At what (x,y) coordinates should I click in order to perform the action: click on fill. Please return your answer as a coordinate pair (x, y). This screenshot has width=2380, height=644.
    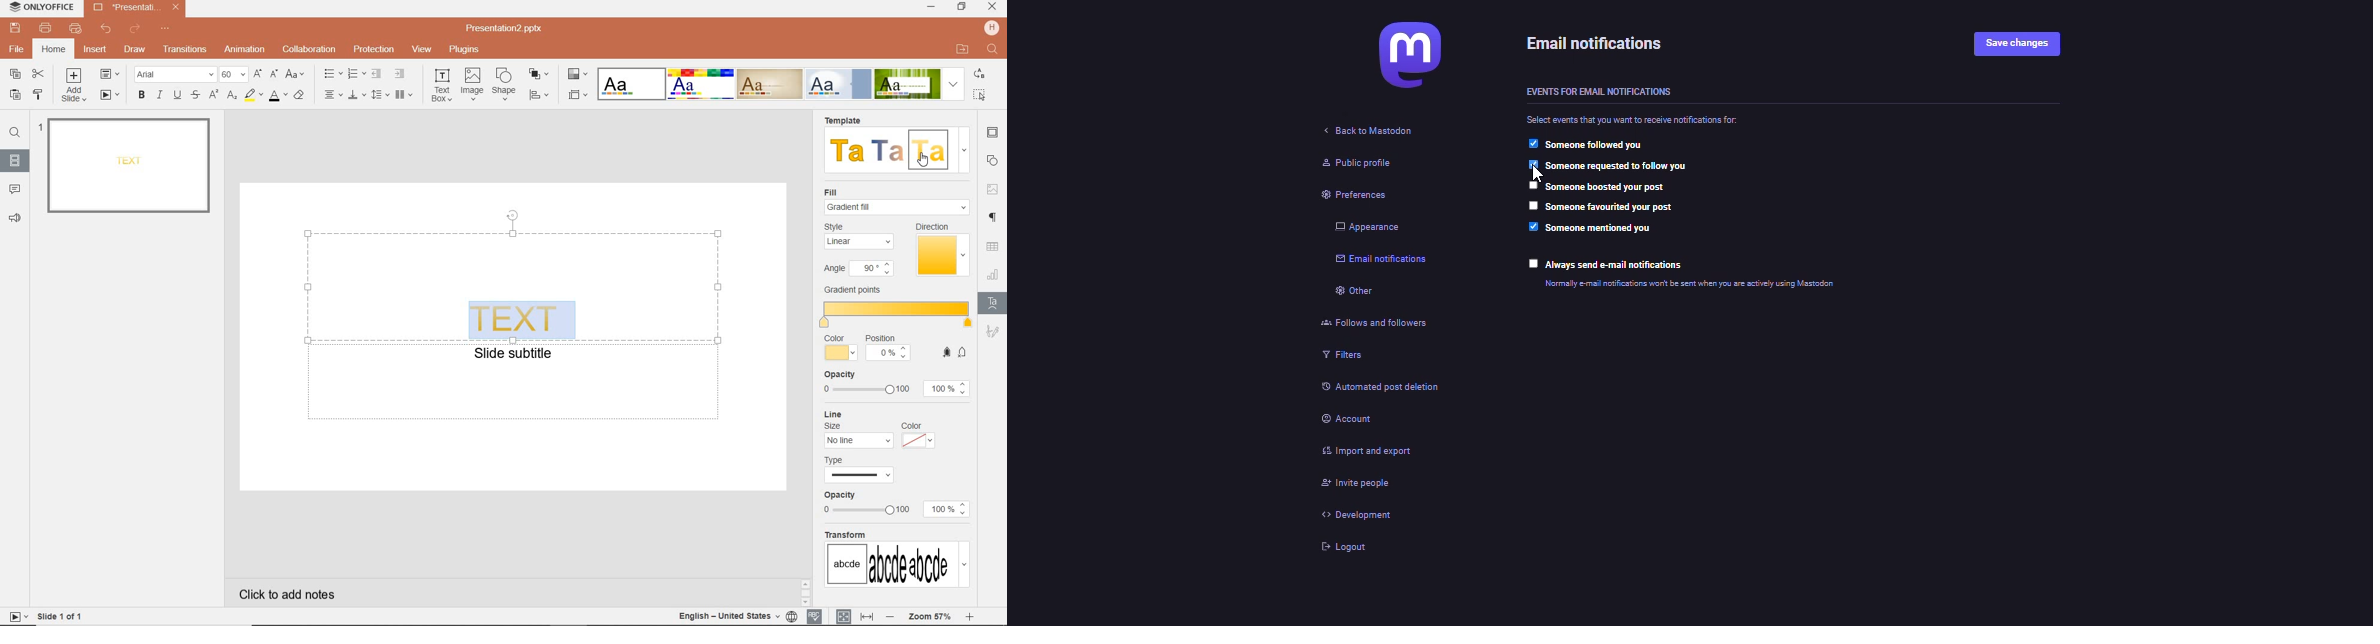
    Looking at the image, I should click on (896, 203).